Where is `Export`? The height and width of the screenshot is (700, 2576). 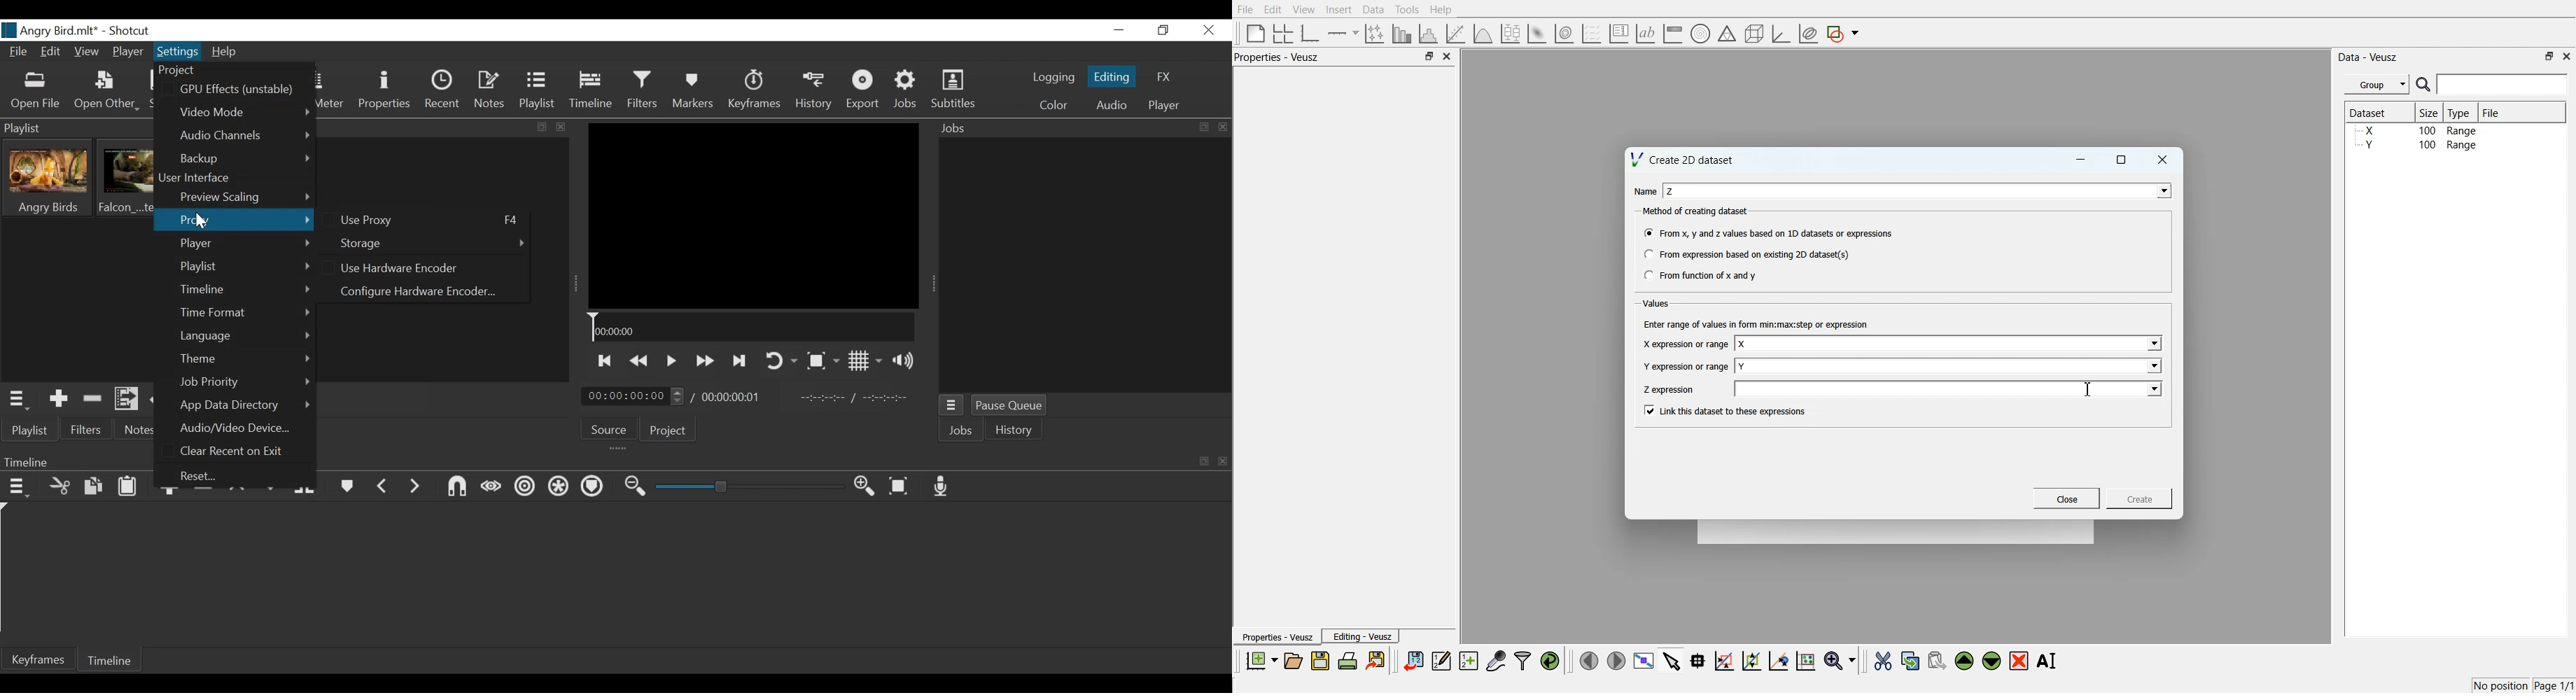
Export is located at coordinates (864, 90).